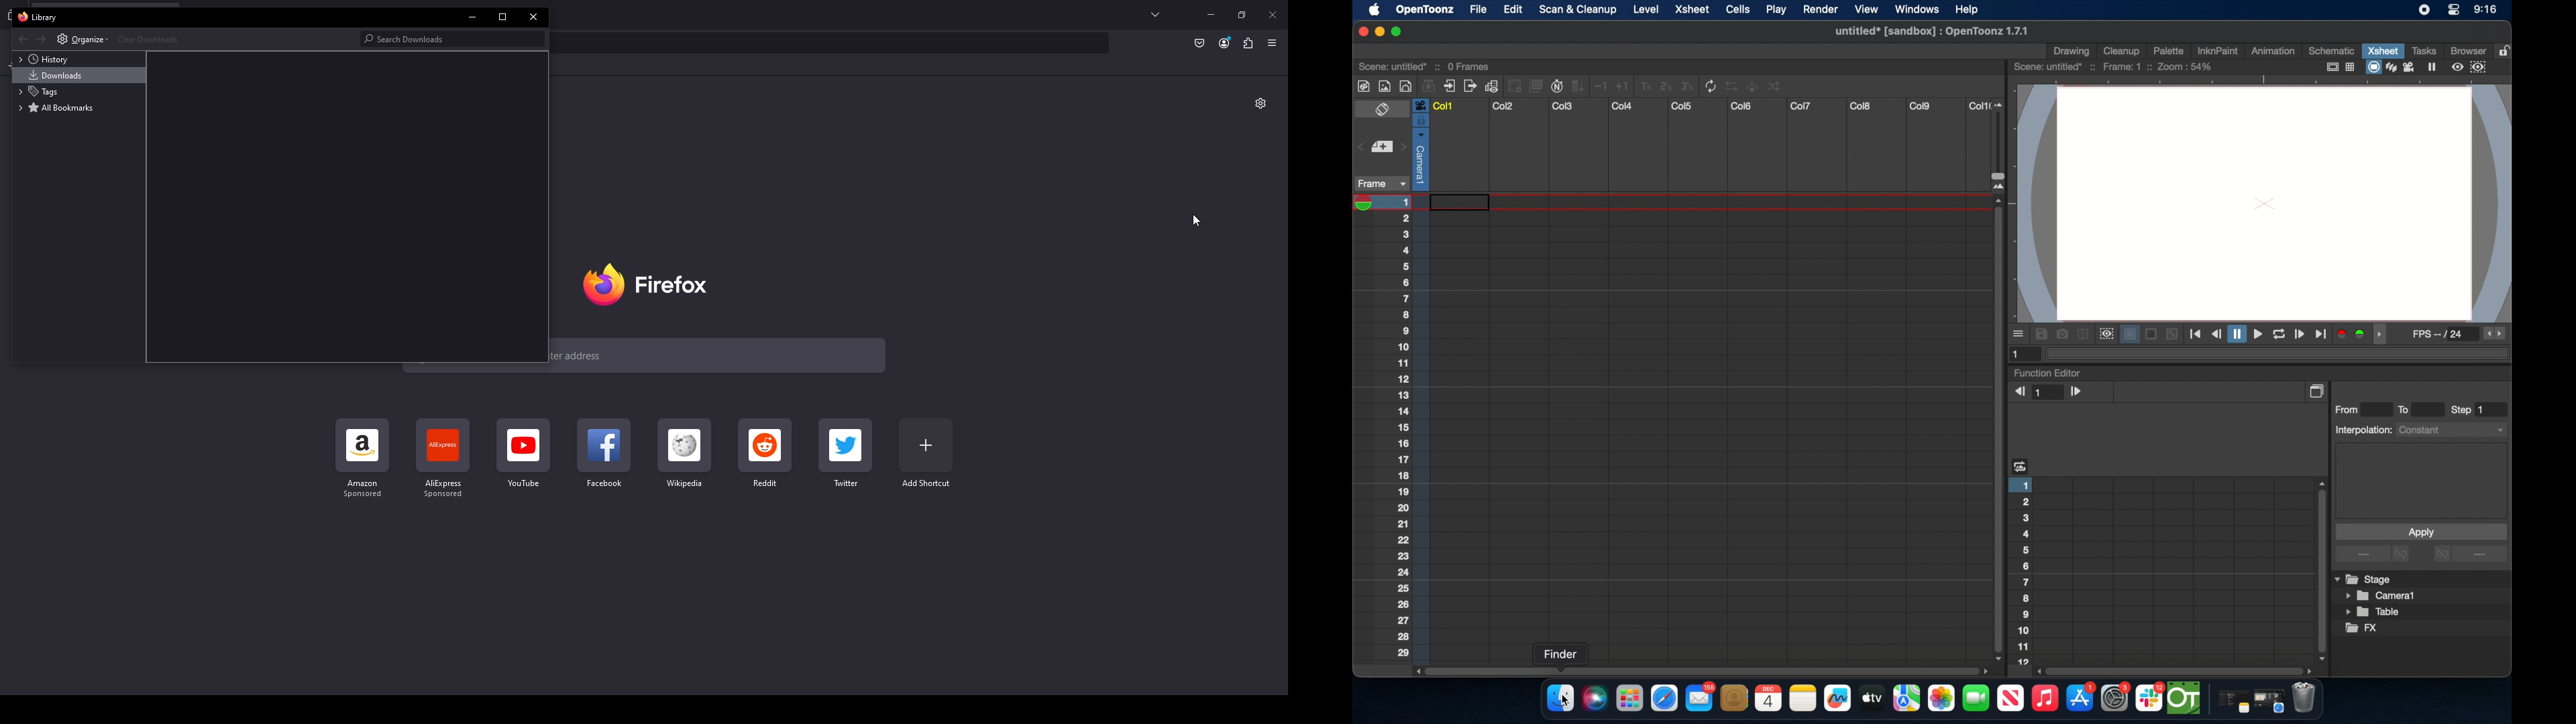 This screenshot has height=728, width=2576. Describe the element at coordinates (602, 455) in the screenshot. I see `Facebook` at that location.